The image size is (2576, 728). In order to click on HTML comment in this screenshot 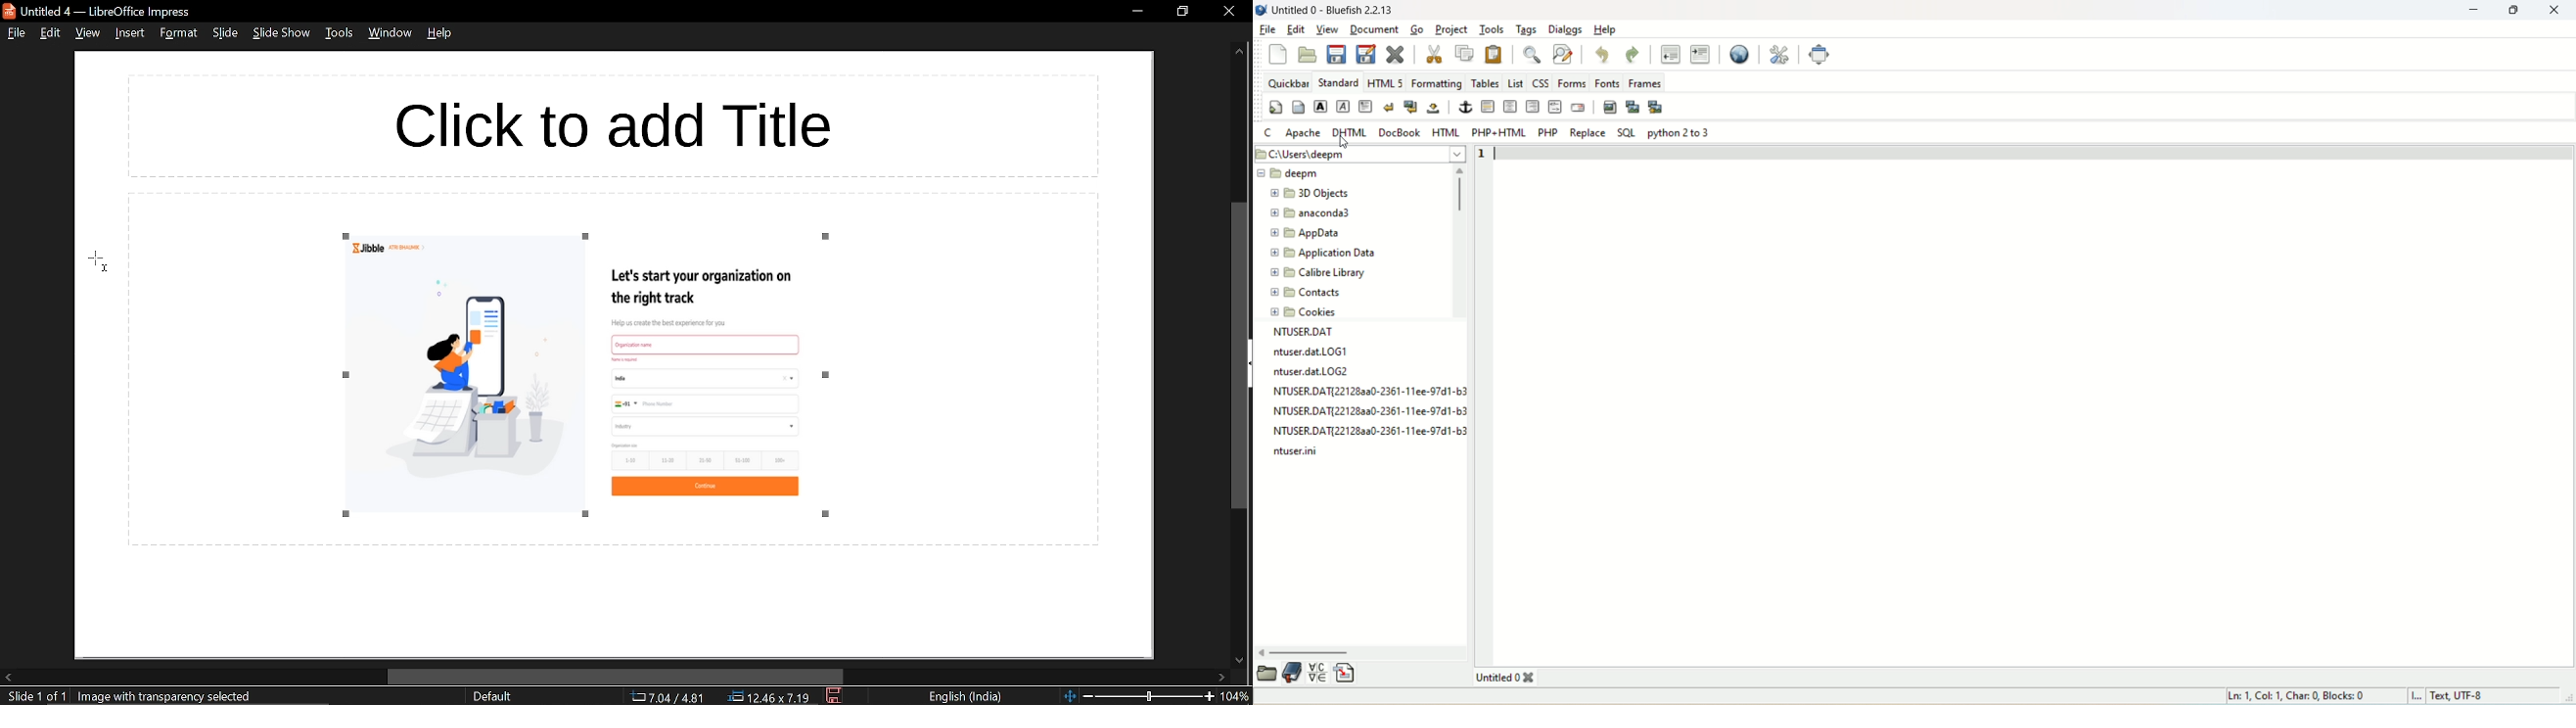, I will do `click(1555, 108)`.